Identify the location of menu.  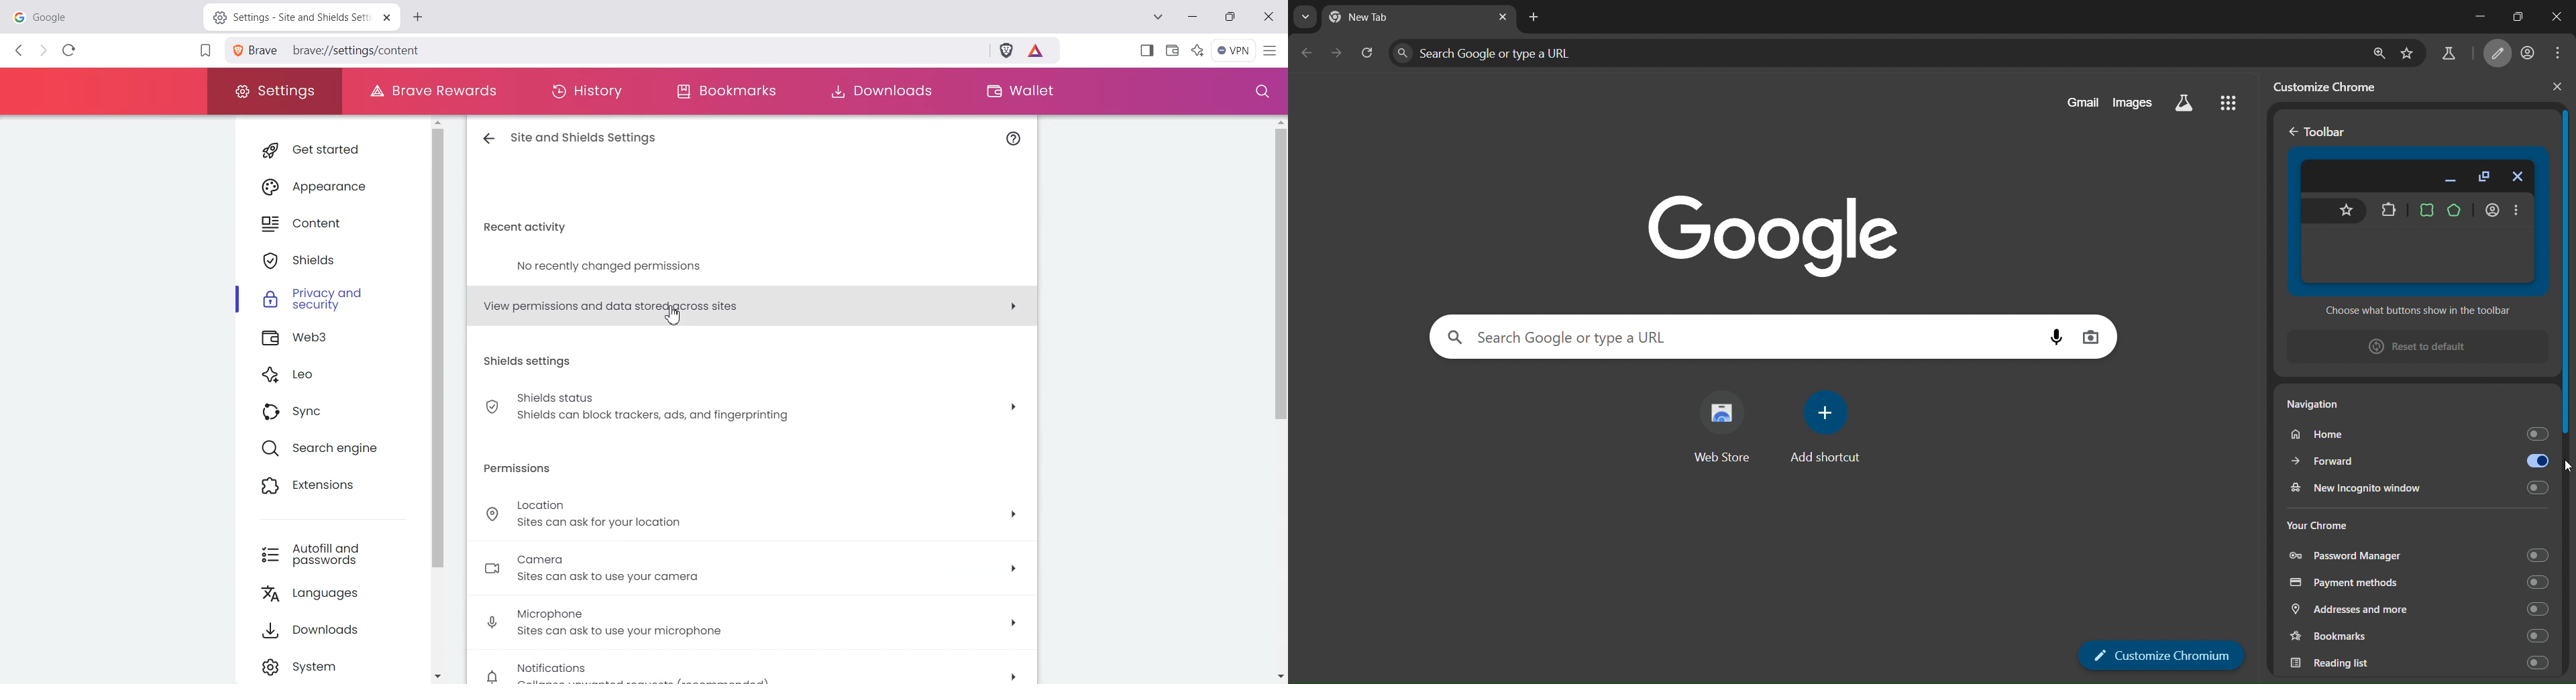
(2561, 53).